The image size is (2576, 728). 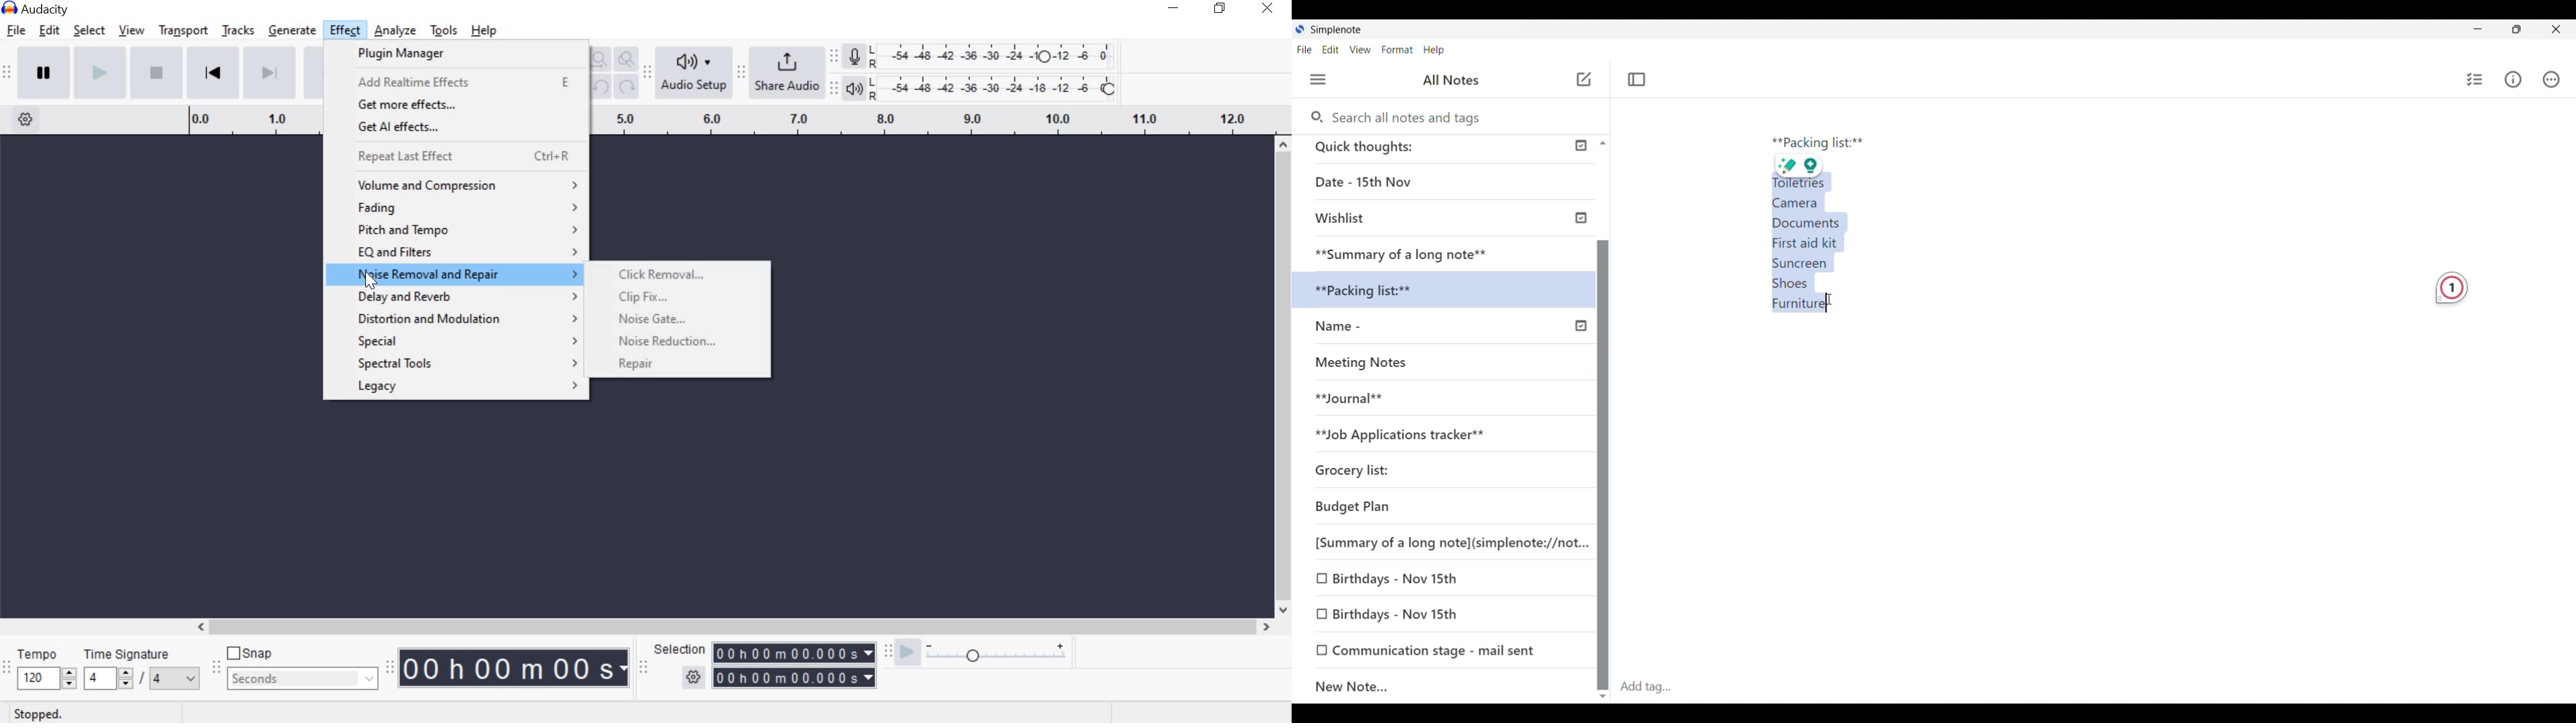 I want to click on Playback meter toolbar, so click(x=832, y=87).